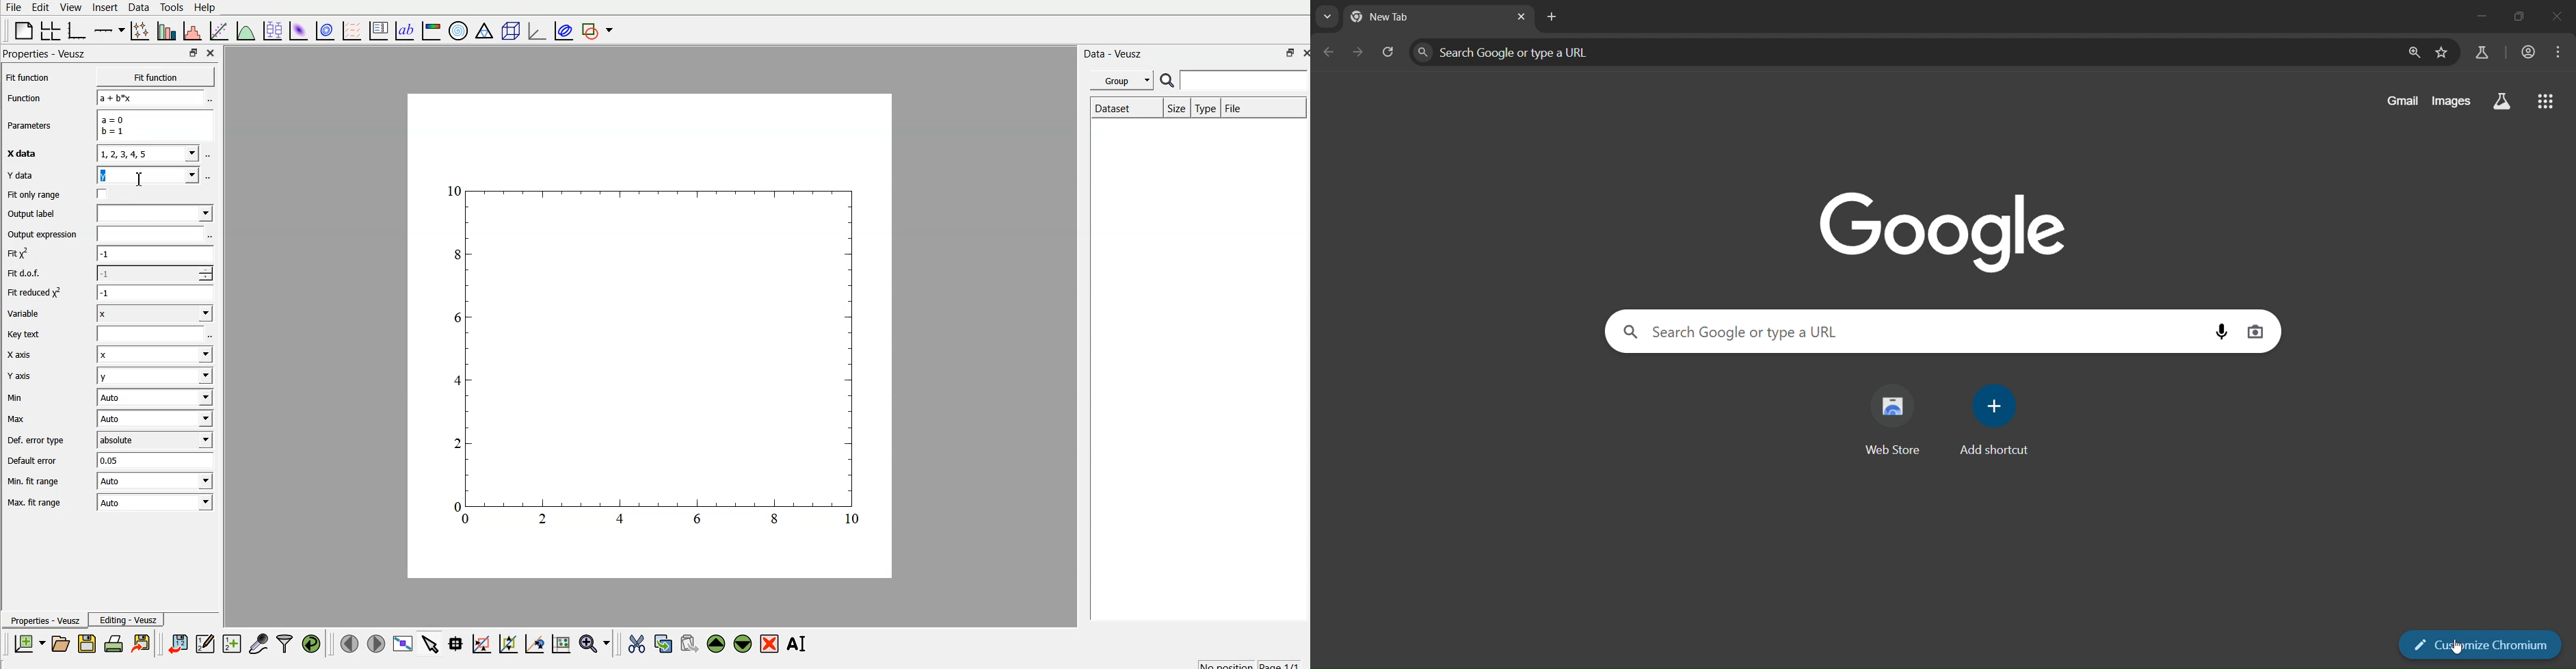  What do you see at coordinates (156, 376) in the screenshot?
I see `y` at bounding box center [156, 376].